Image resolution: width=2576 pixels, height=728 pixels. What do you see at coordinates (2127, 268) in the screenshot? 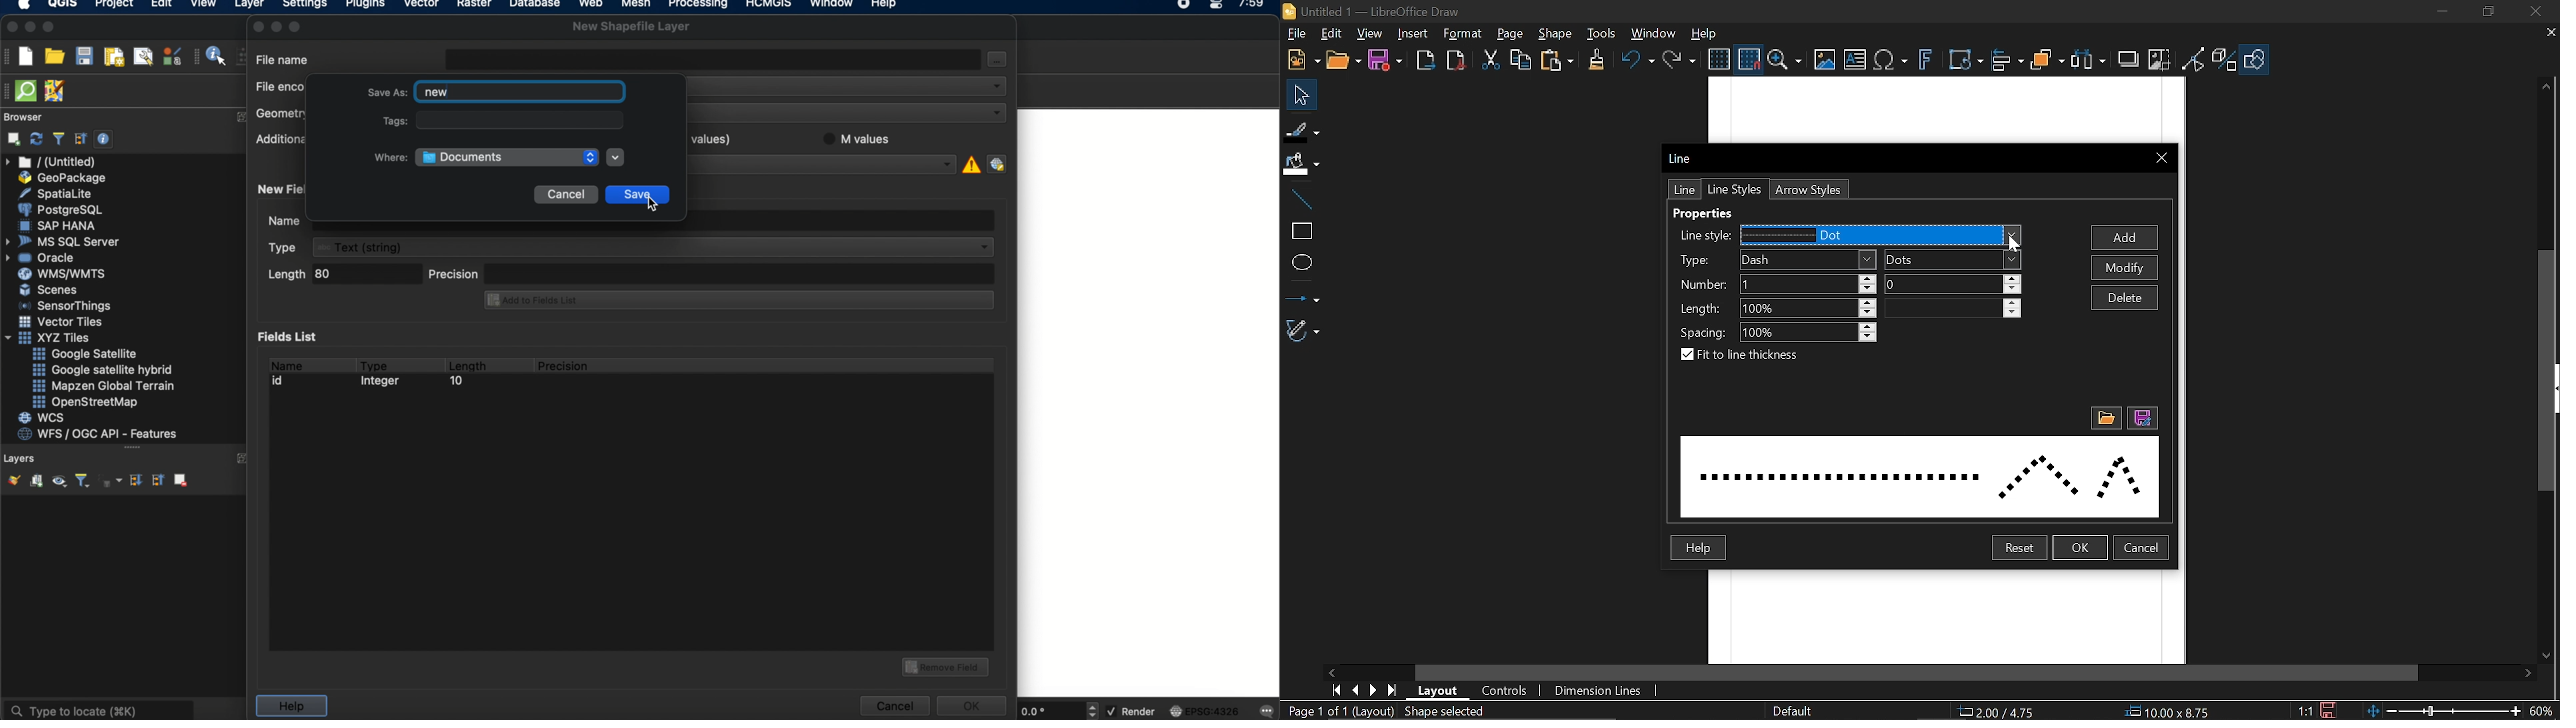
I see `Modify` at bounding box center [2127, 268].